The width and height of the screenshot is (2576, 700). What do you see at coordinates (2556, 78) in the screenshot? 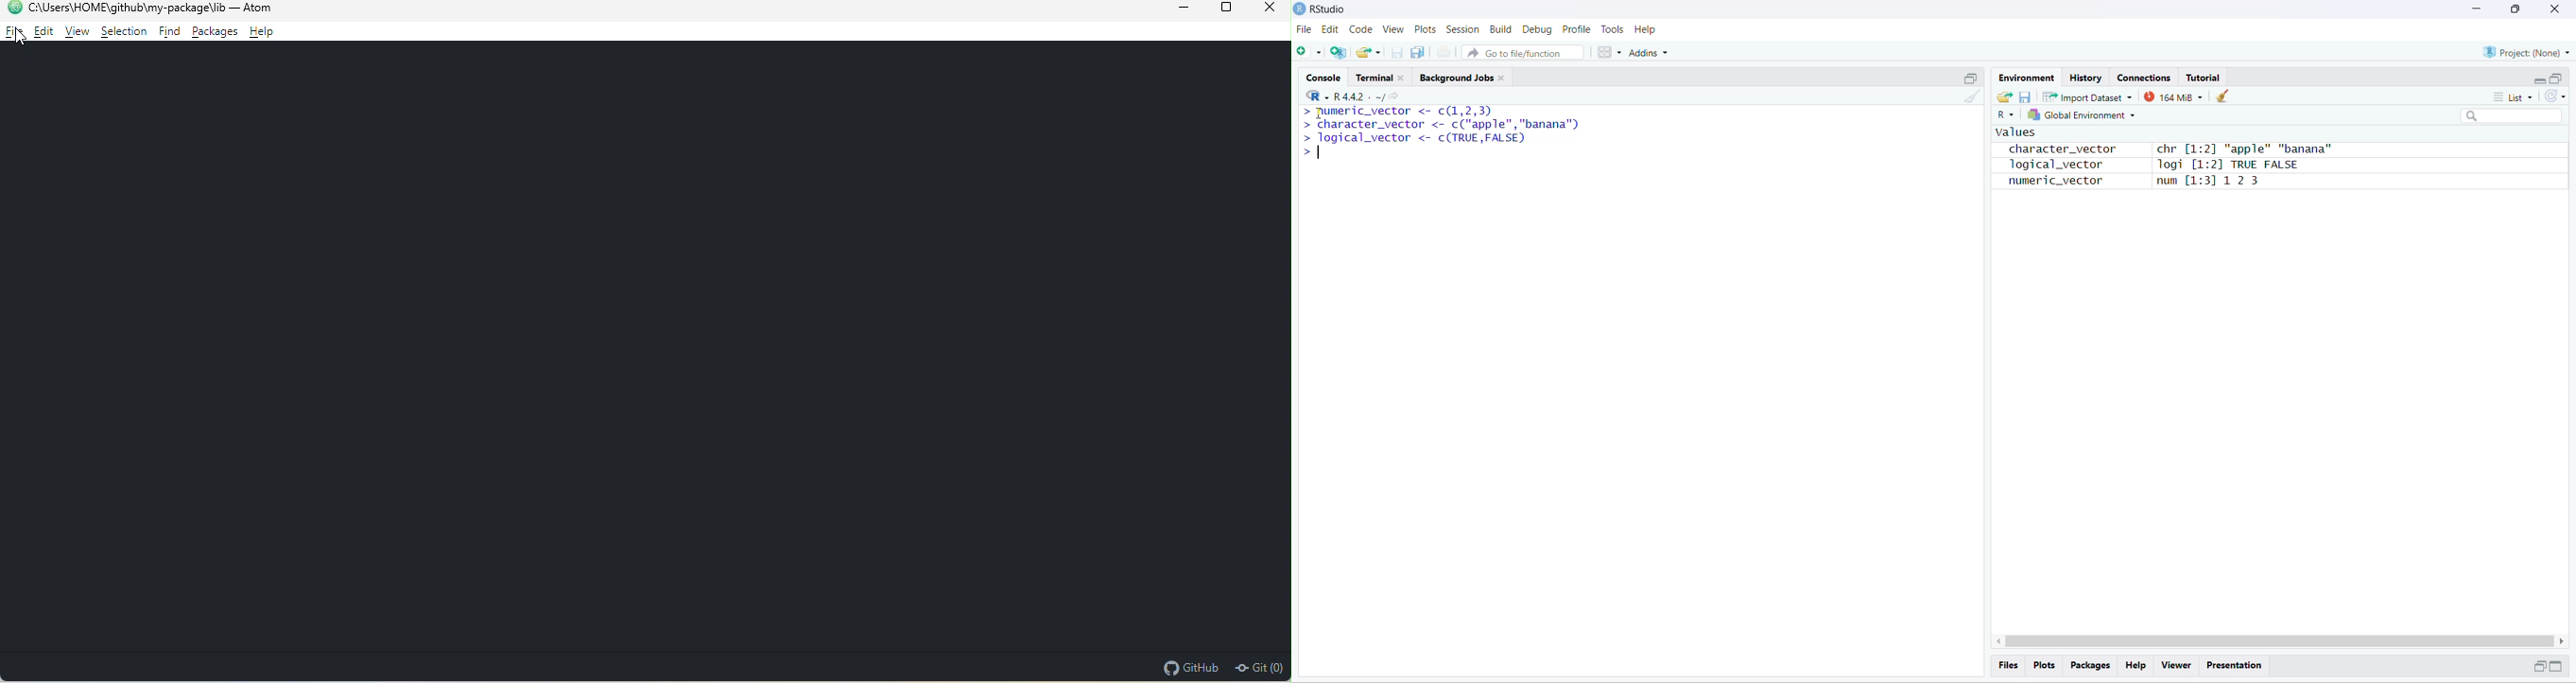
I see `maximize` at bounding box center [2556, 78].